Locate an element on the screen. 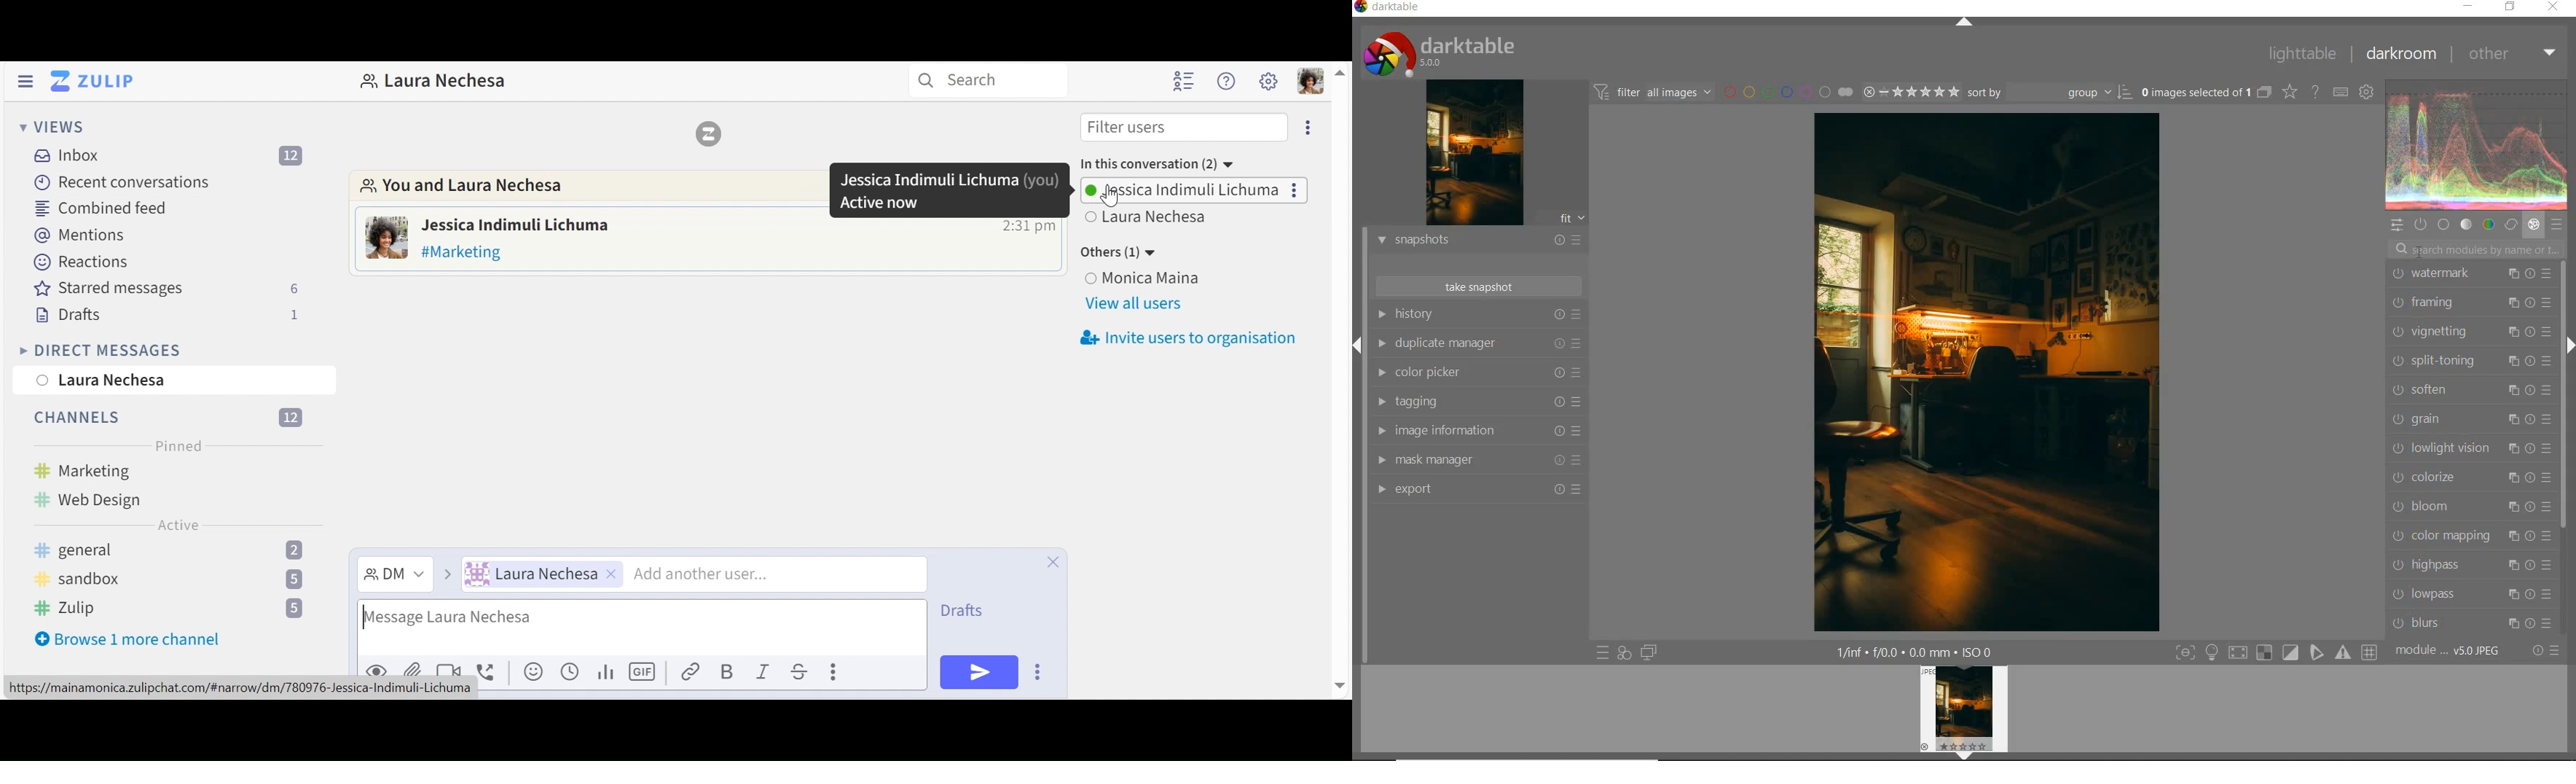  Zulip is located at coordinates (169, 608).